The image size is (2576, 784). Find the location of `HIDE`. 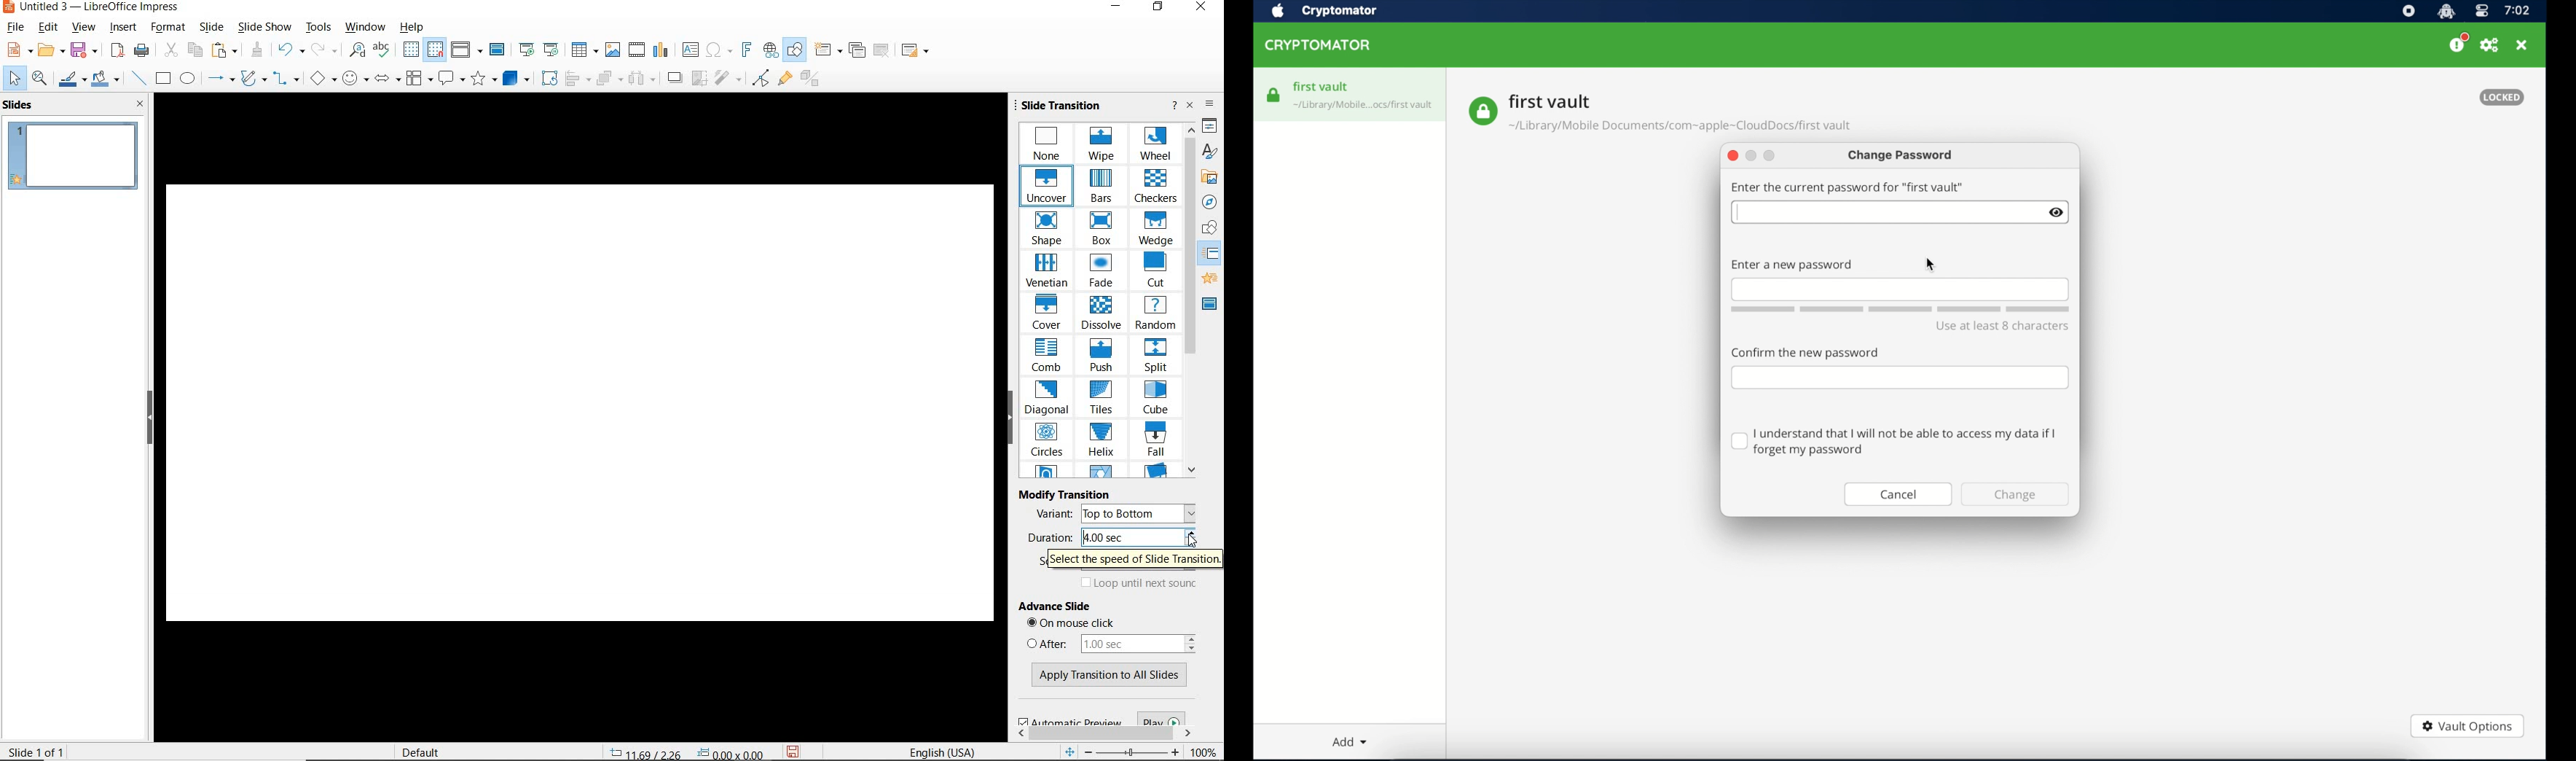

HIDE is located at coordinates (150, 418).